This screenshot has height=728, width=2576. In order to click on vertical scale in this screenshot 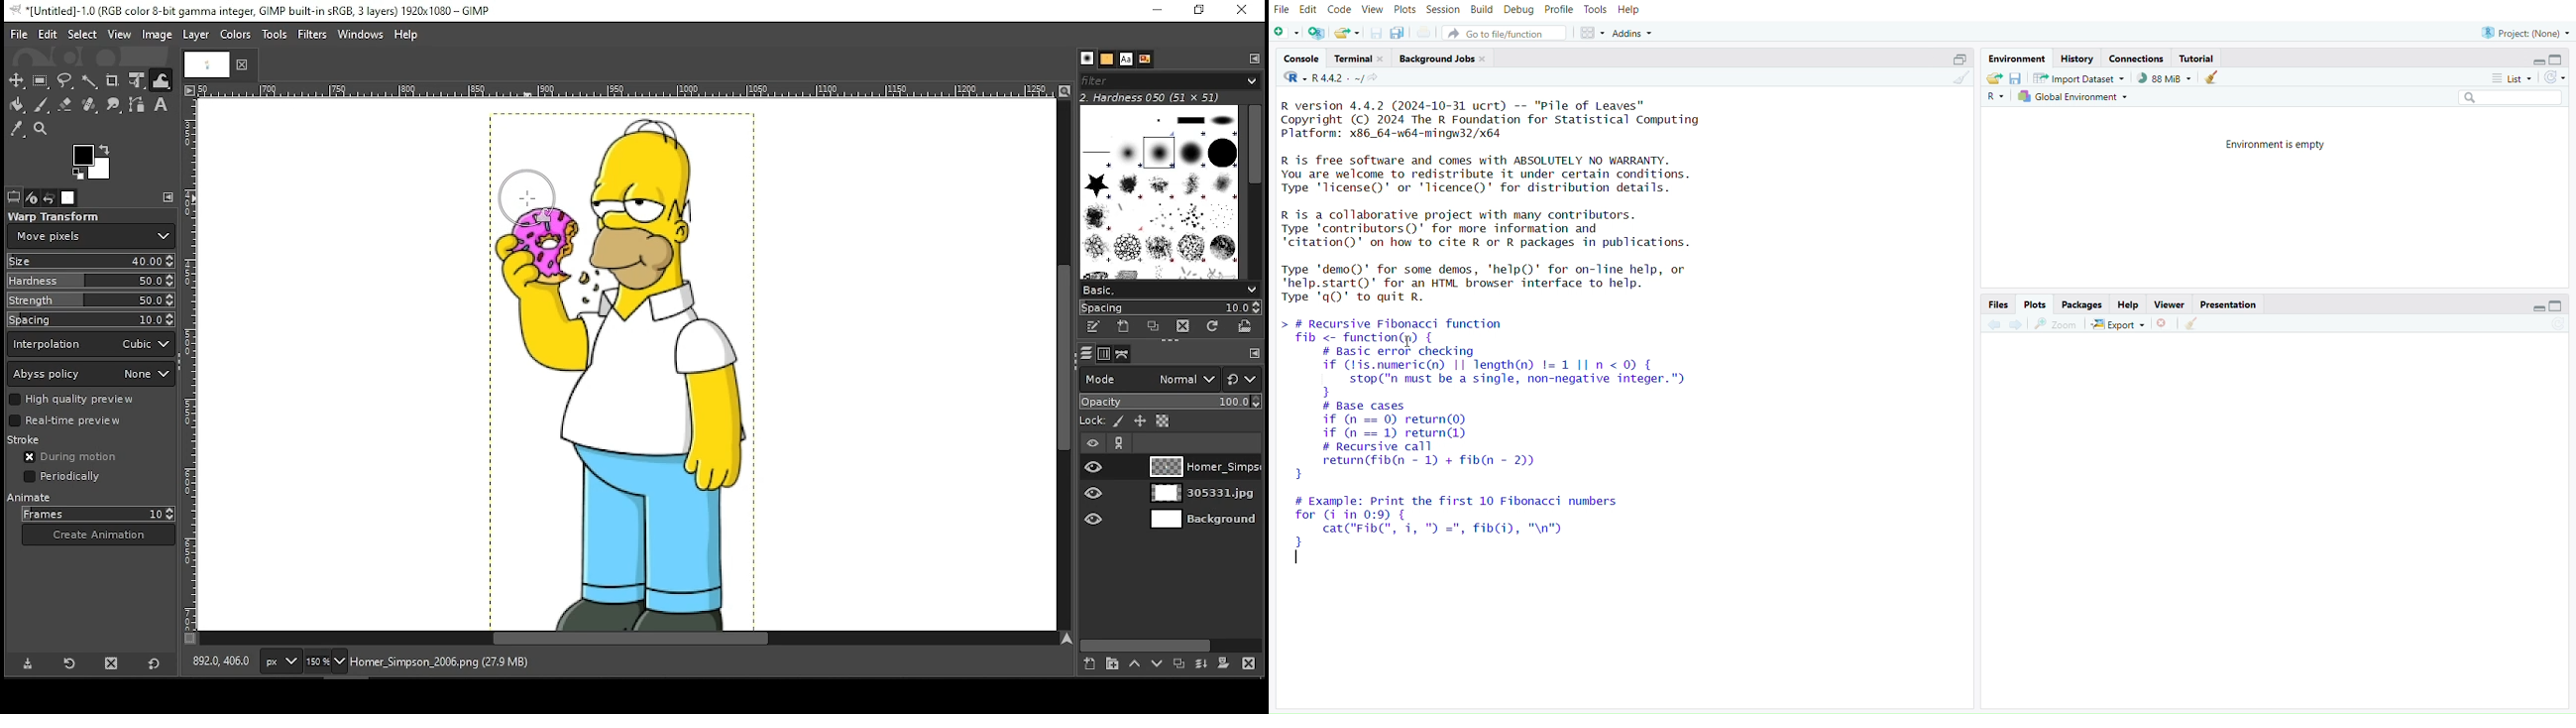, I will do `click(633, 89)`.